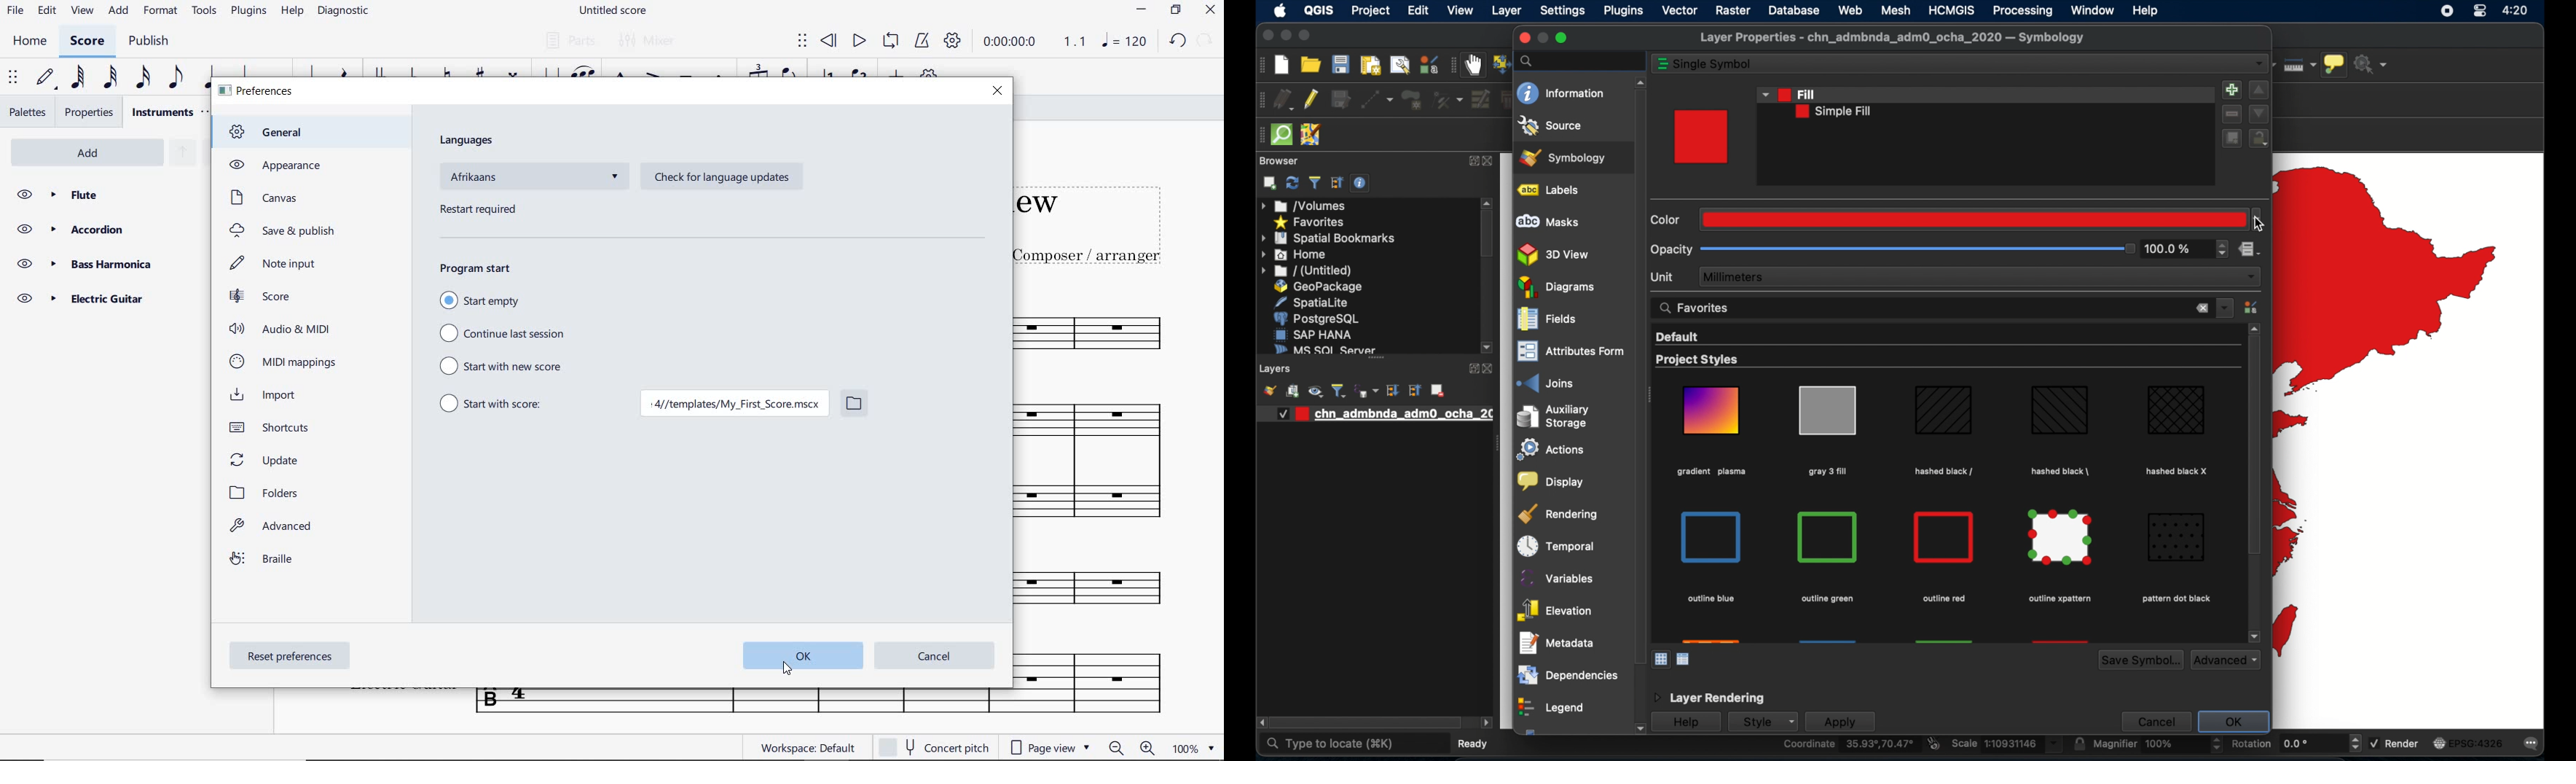  What do you see at coordinates (802, 42) in the screenshot?
I see `select to move` at bounding box center [802, 42].